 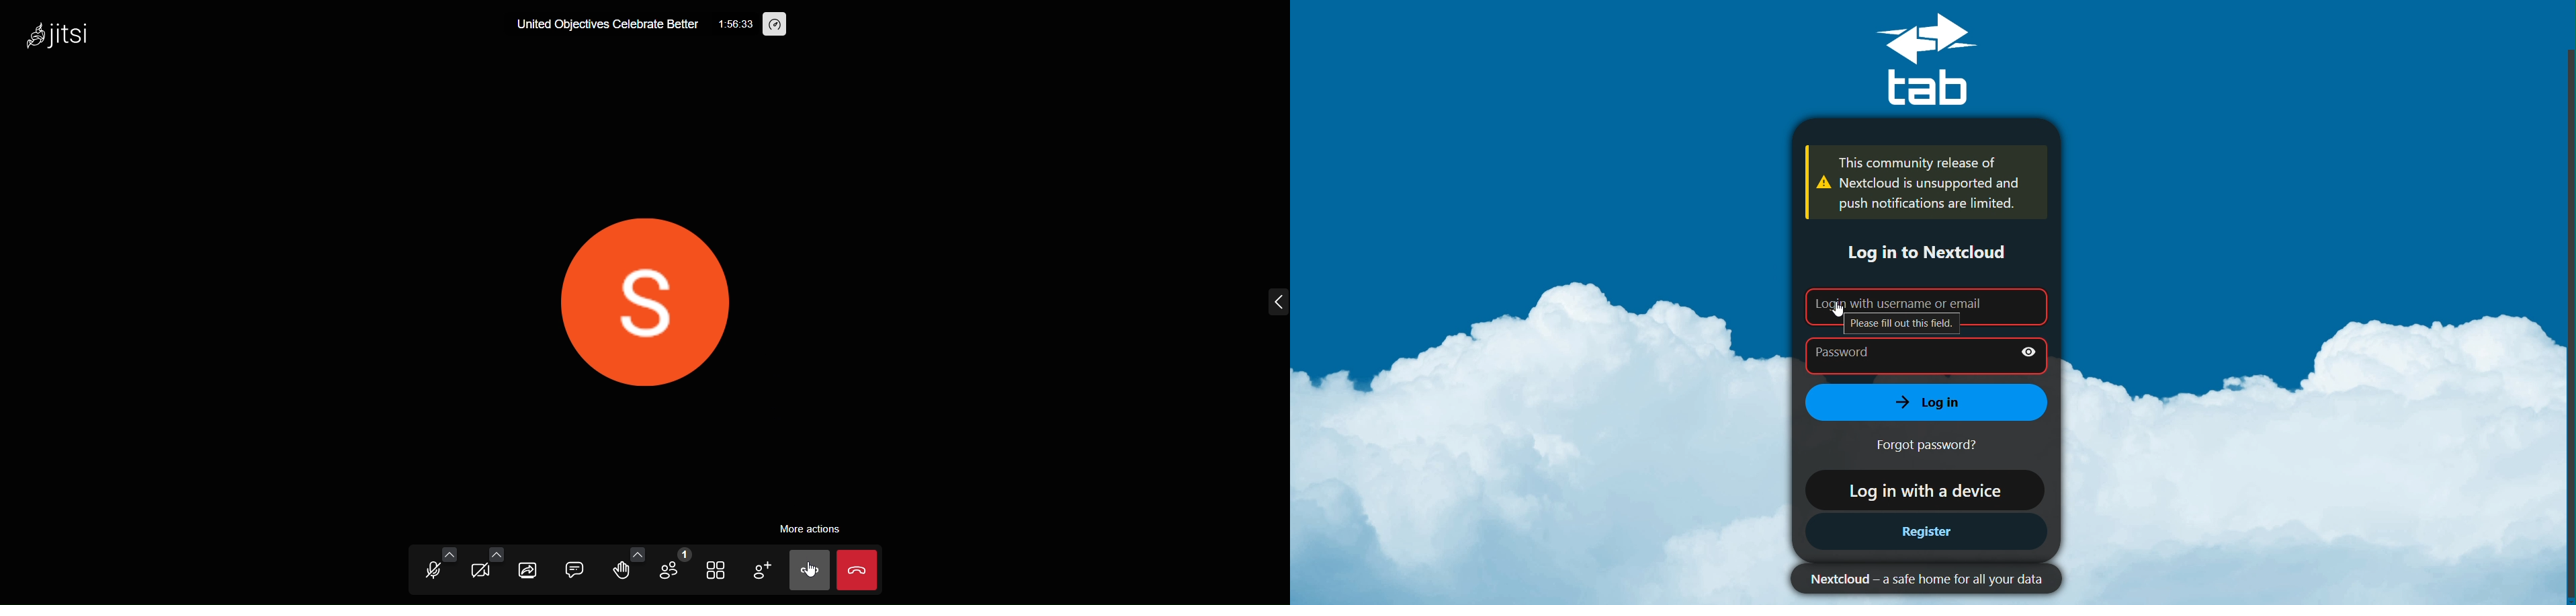 I want to click on Log in with a device, so click(x=1921, y=489).